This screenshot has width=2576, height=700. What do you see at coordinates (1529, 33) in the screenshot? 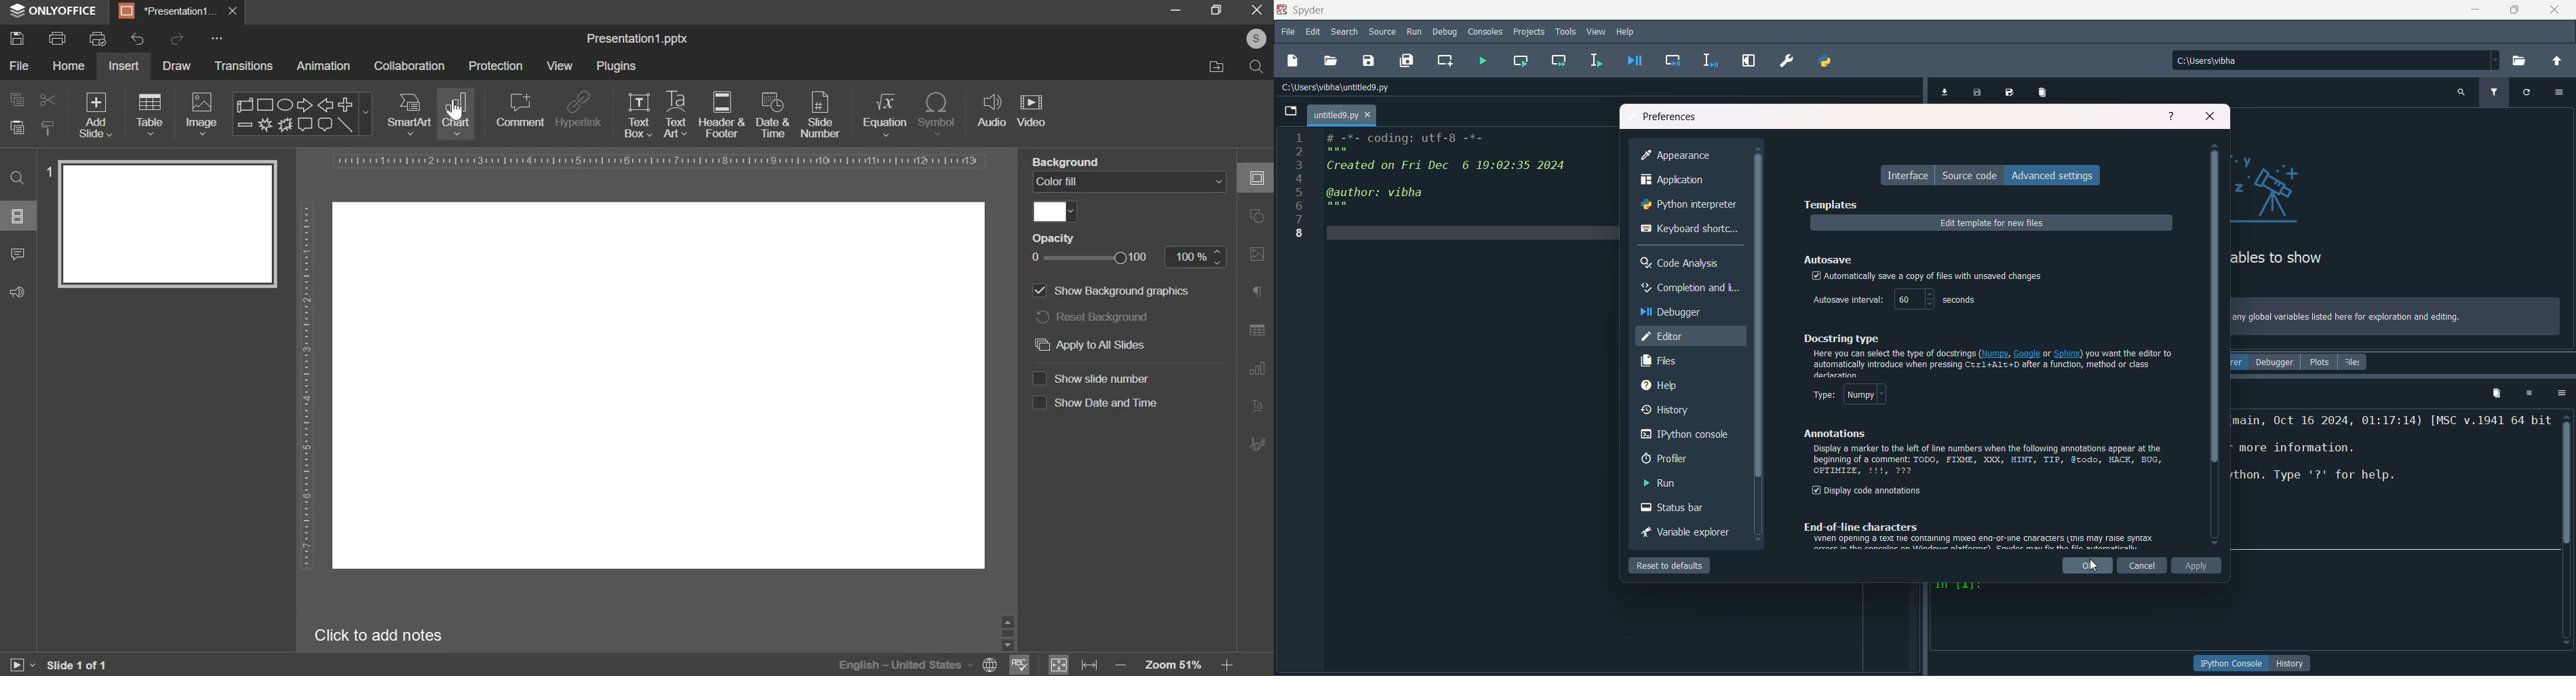
I see `` at bounding box center [1529, 33].